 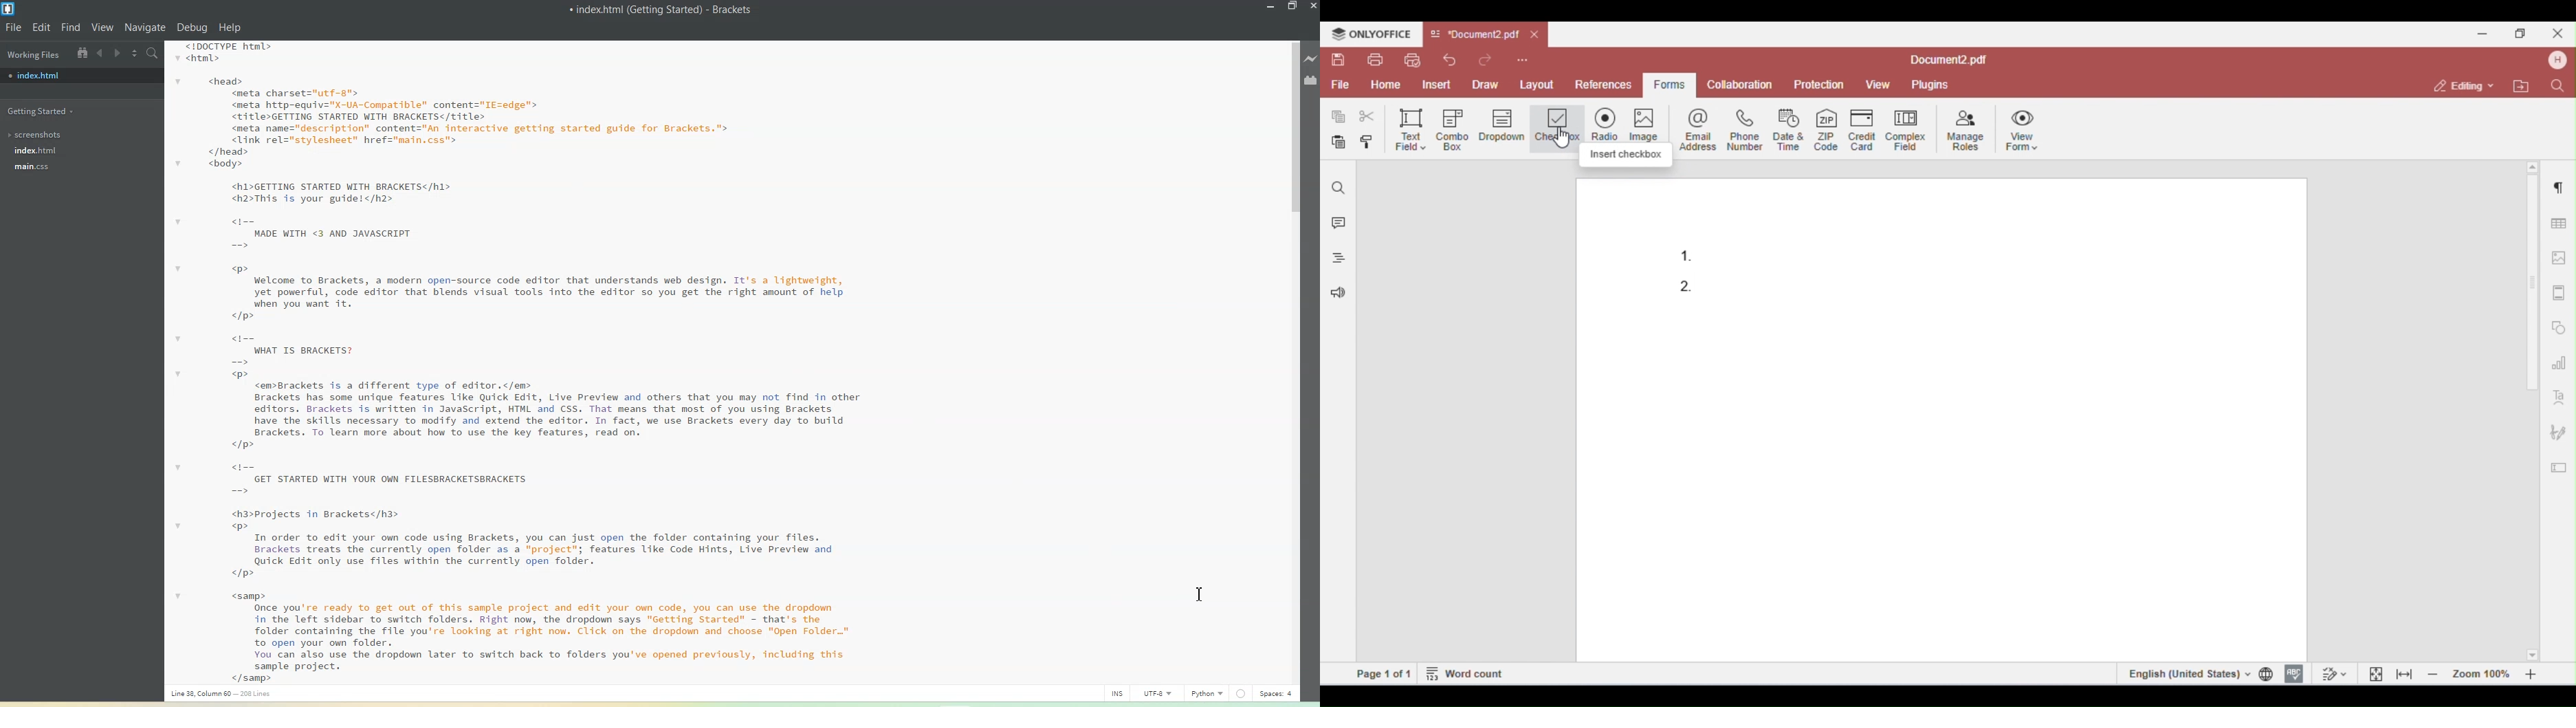 I want to click on HTML, so click(x=1209, y=693).